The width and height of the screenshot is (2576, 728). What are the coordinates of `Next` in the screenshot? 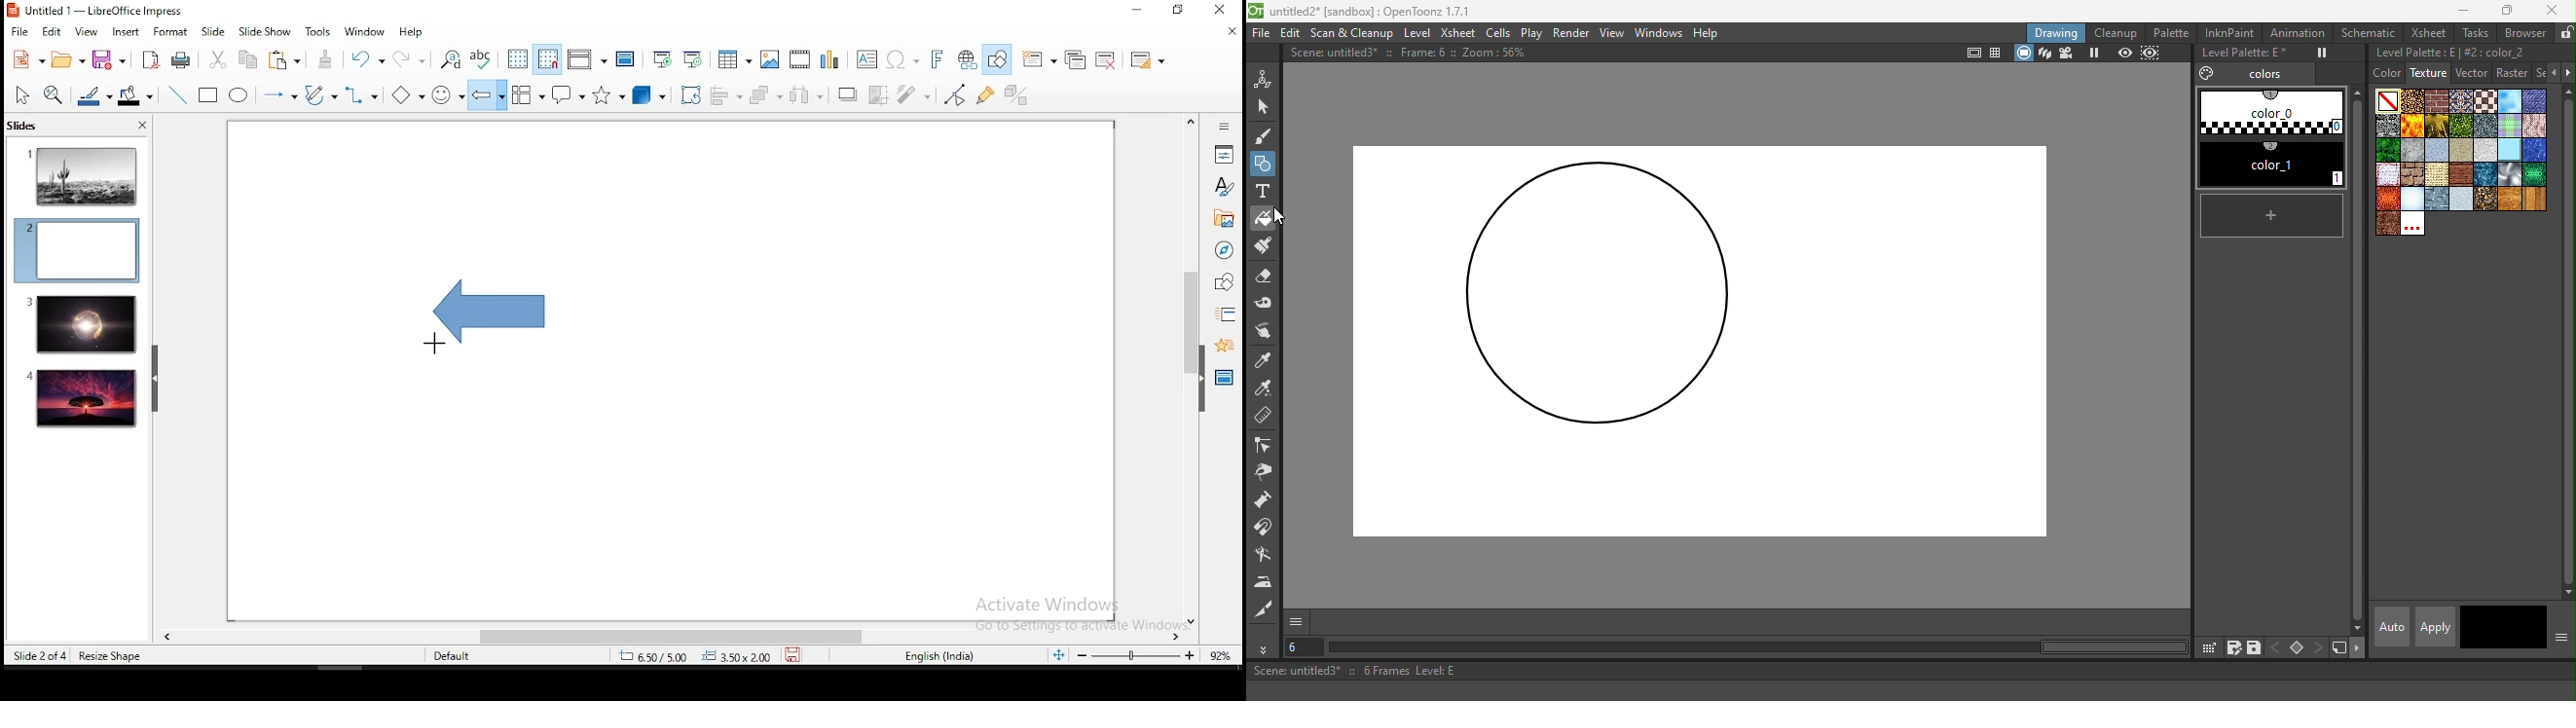 It's located at (2567, 73).